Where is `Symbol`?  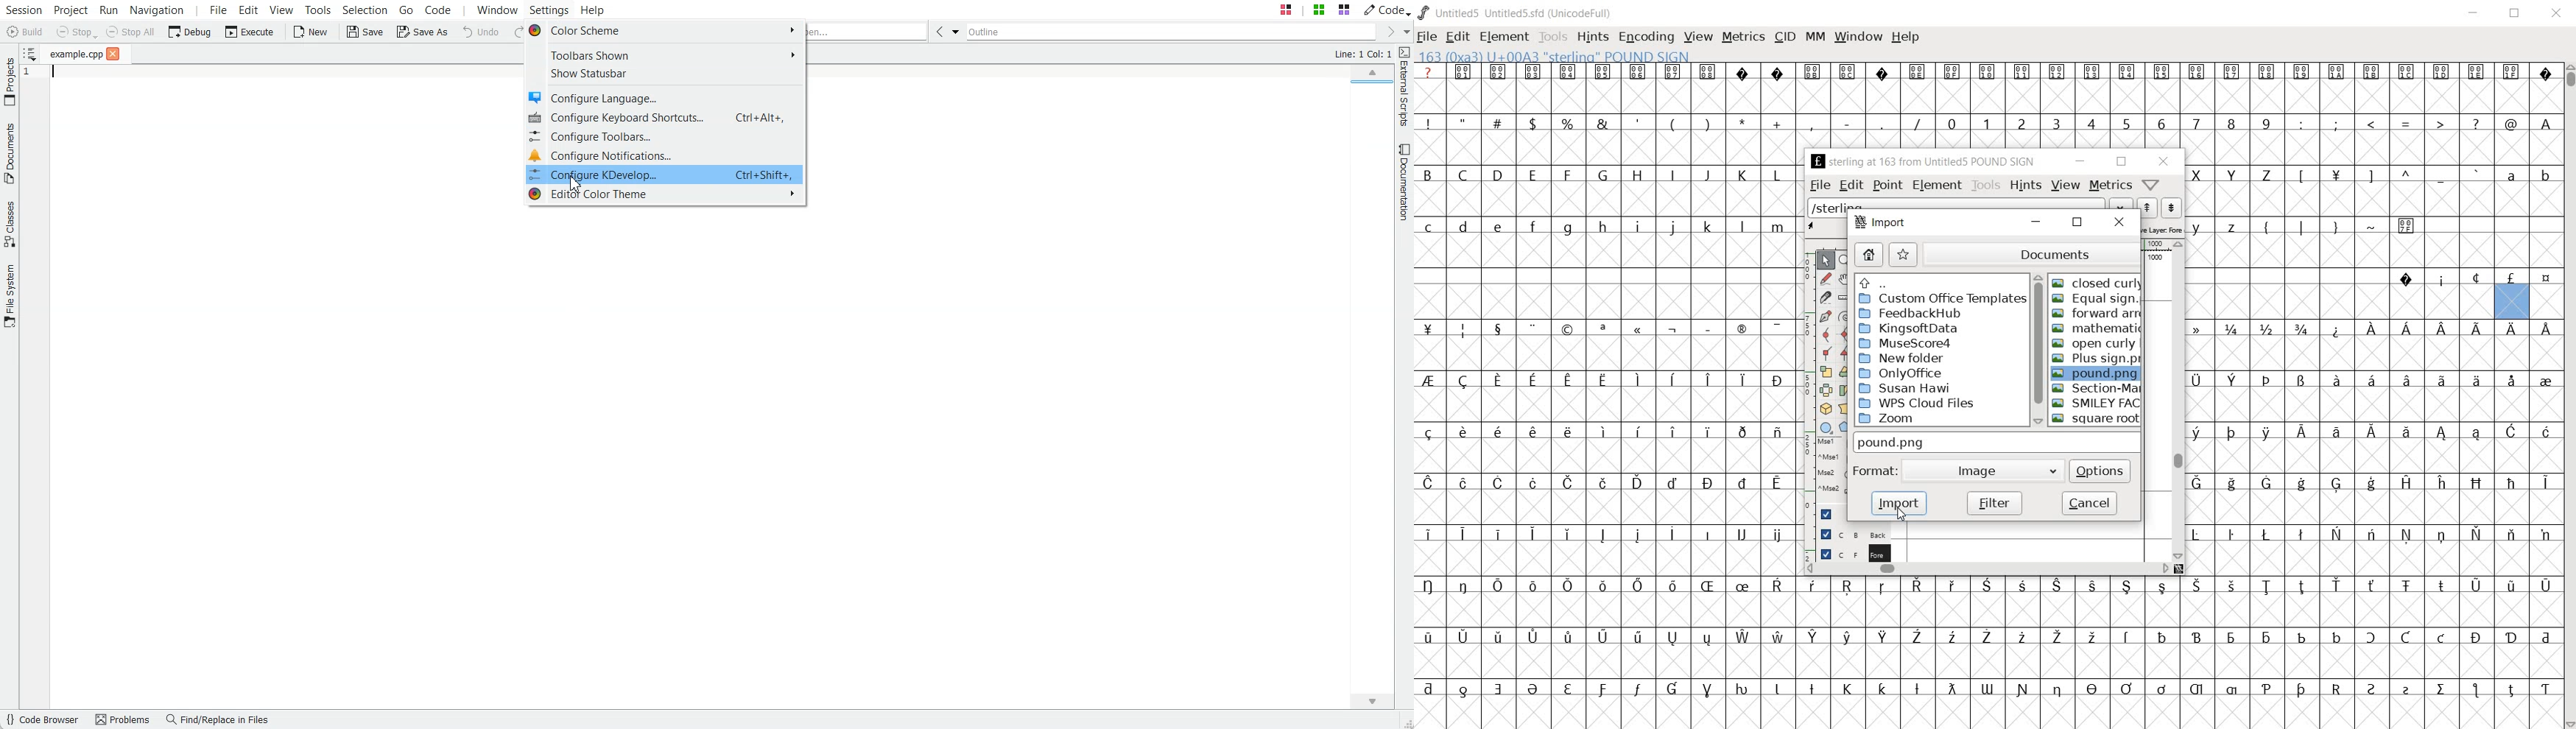
Symbol is located at coordinates (1846, 638).